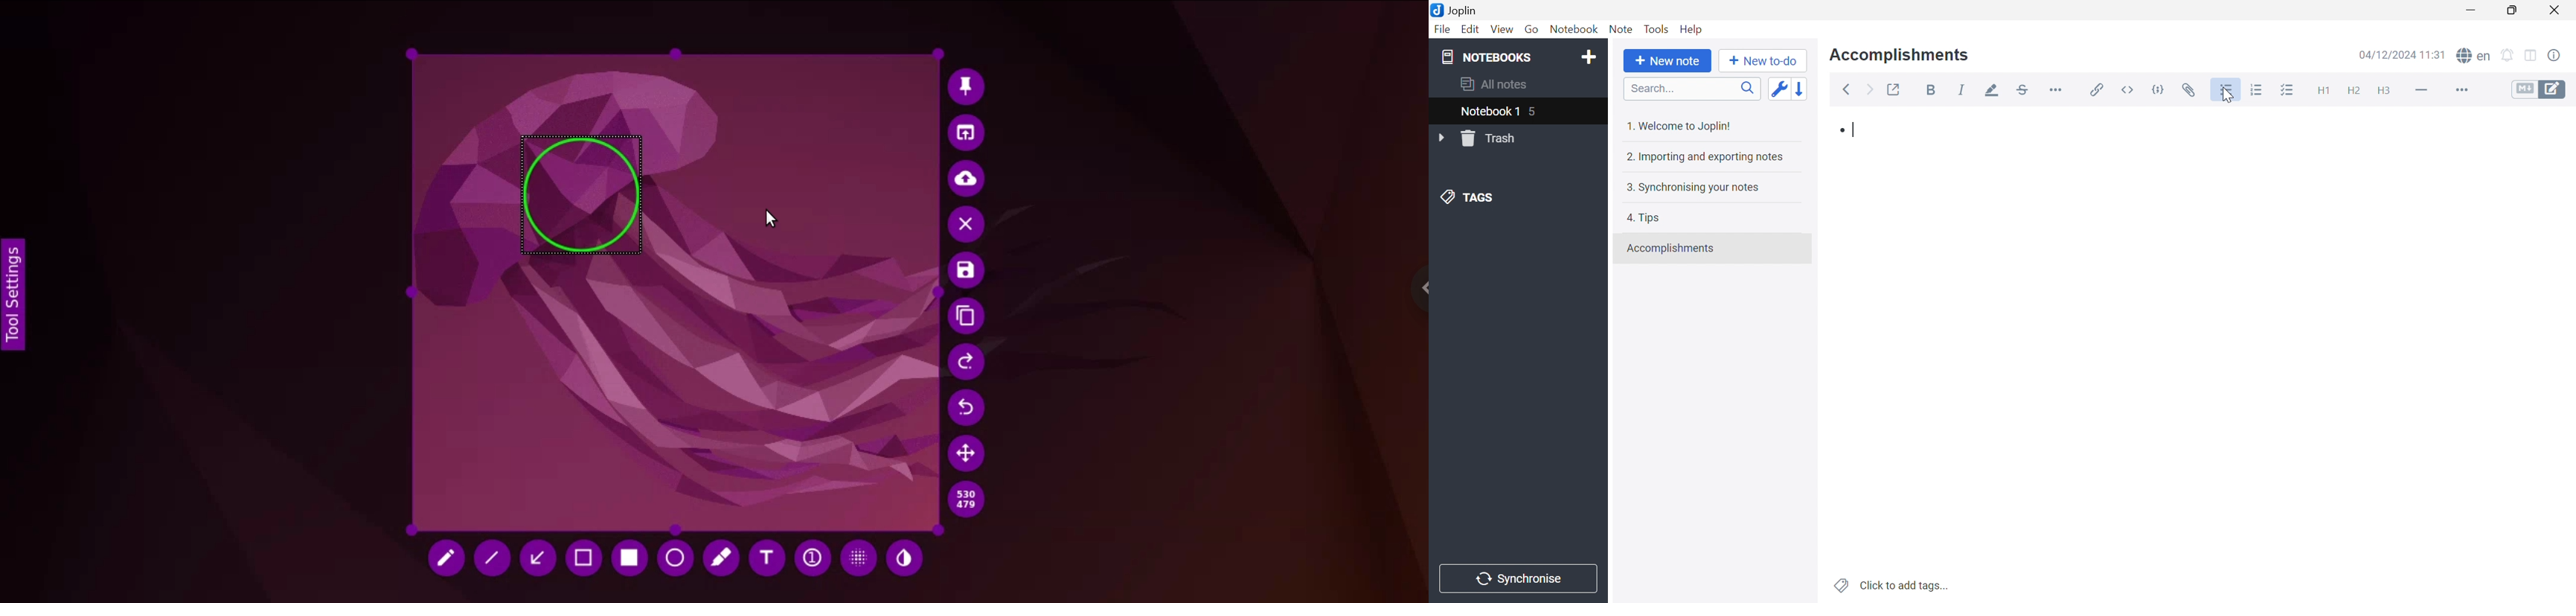 The width and height of the screenshot is (2576, 616). What do you see at coordinates (2555, 10) in the screenshot?
I see `Close` at bounding box center [2555, 10].